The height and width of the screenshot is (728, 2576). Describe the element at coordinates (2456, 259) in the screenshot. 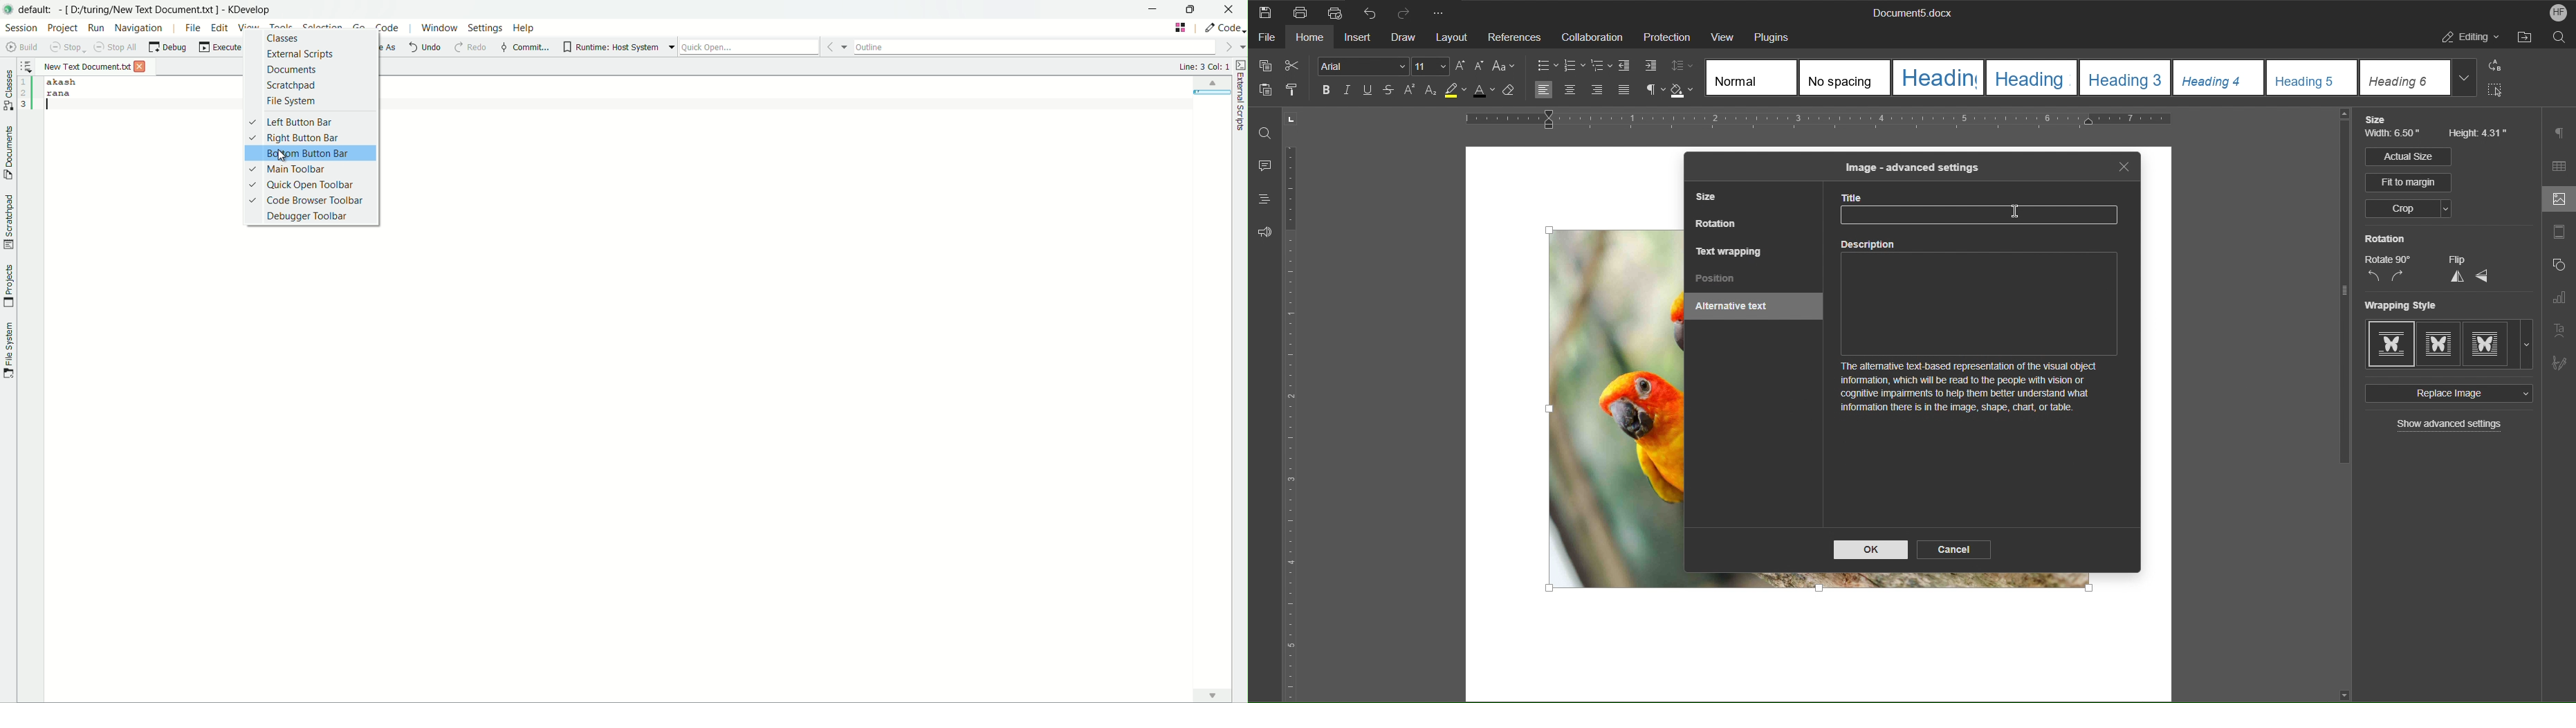

I see `Flip` at that location.